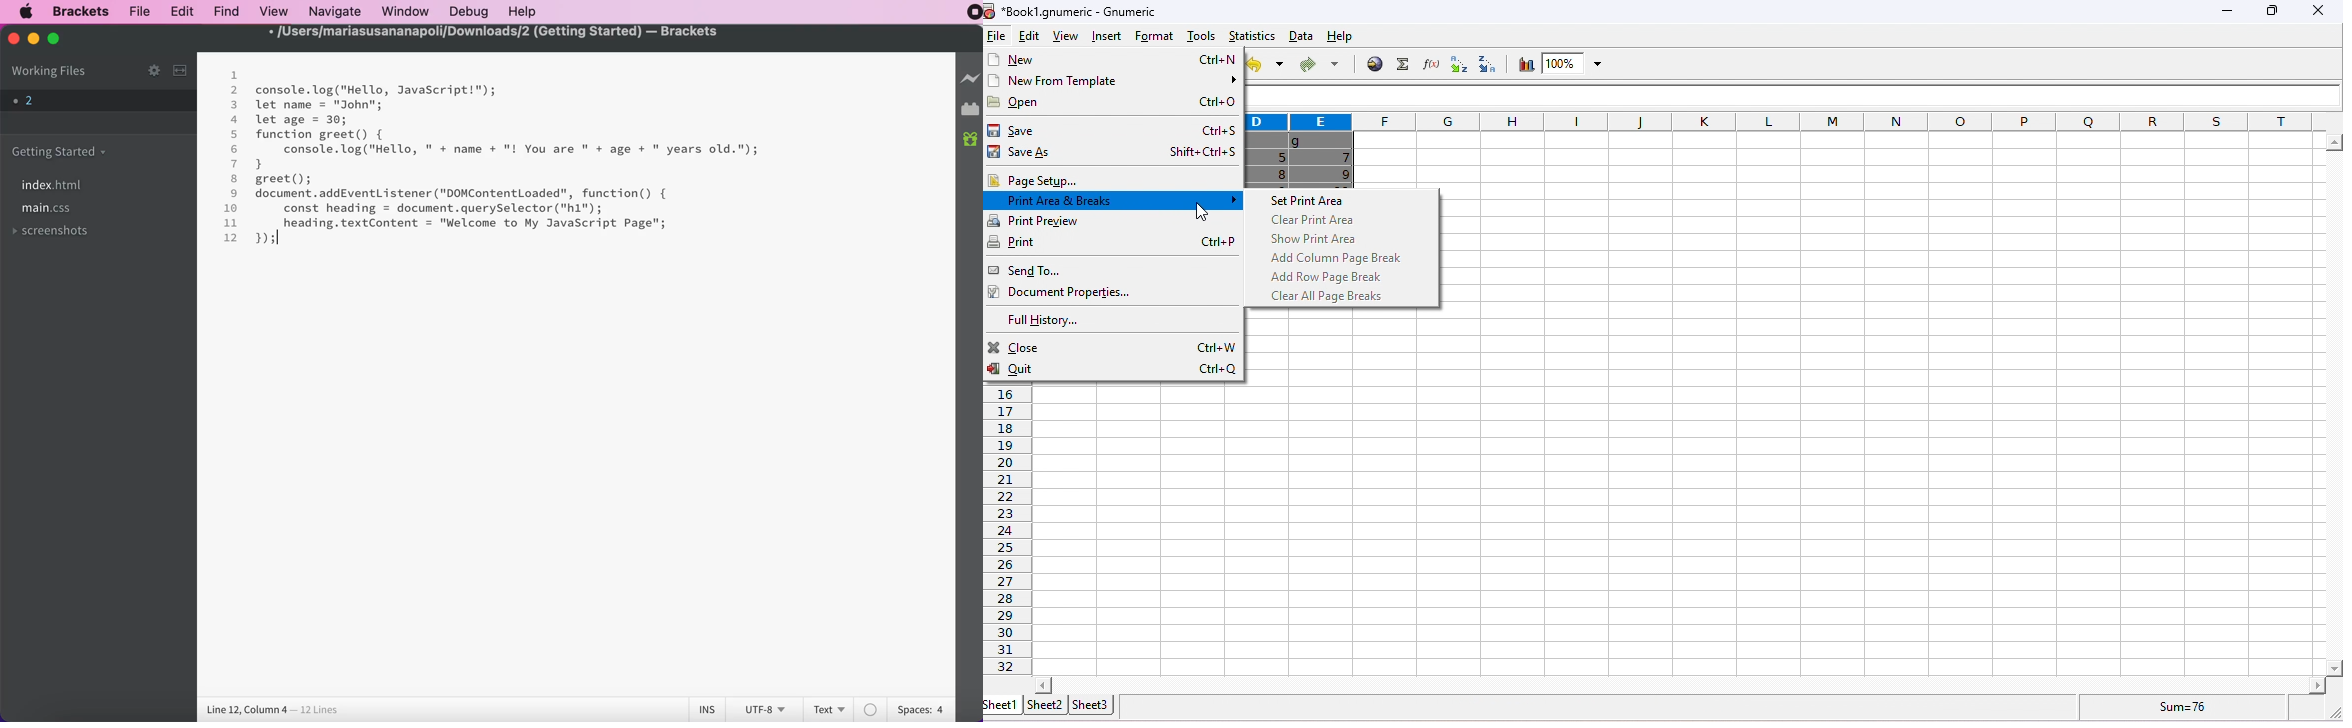  Describe the element at coordinates (1575, 64) in the screenshot. I see `zoom` at that location.